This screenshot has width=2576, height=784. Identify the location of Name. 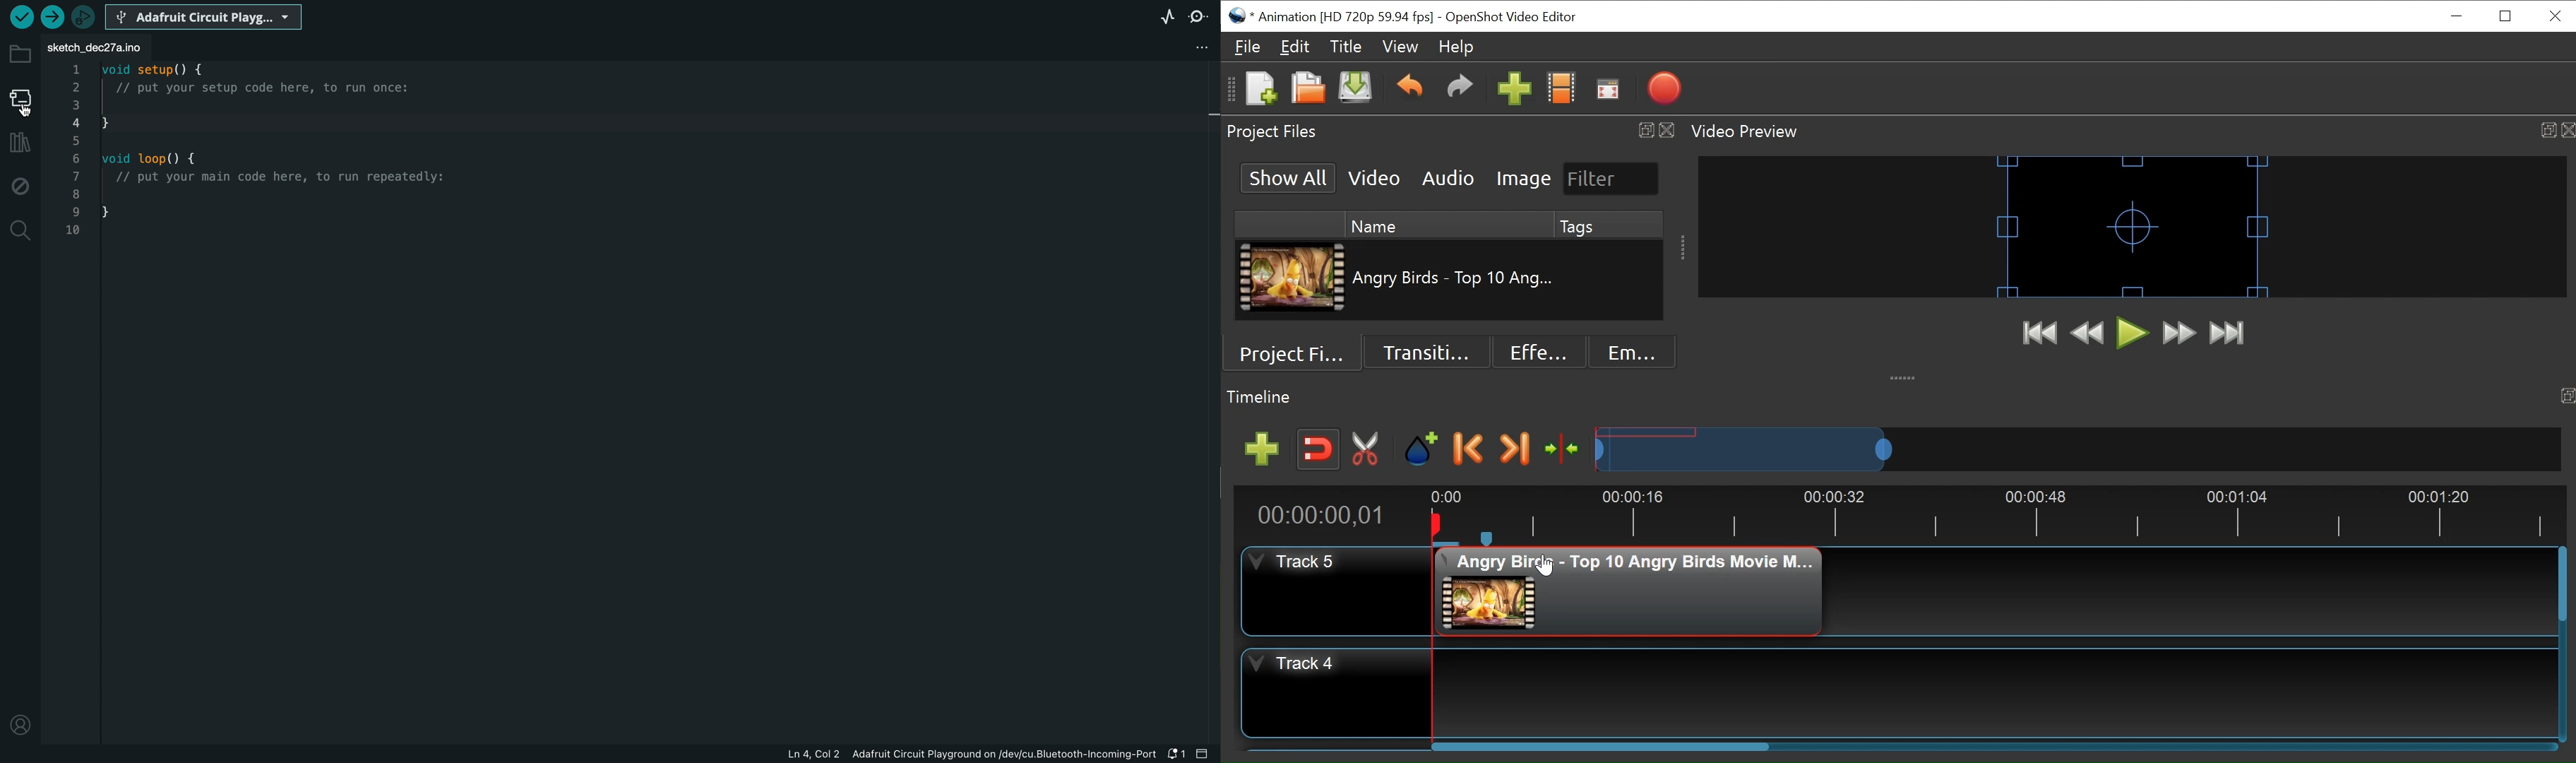
(1448, 225).